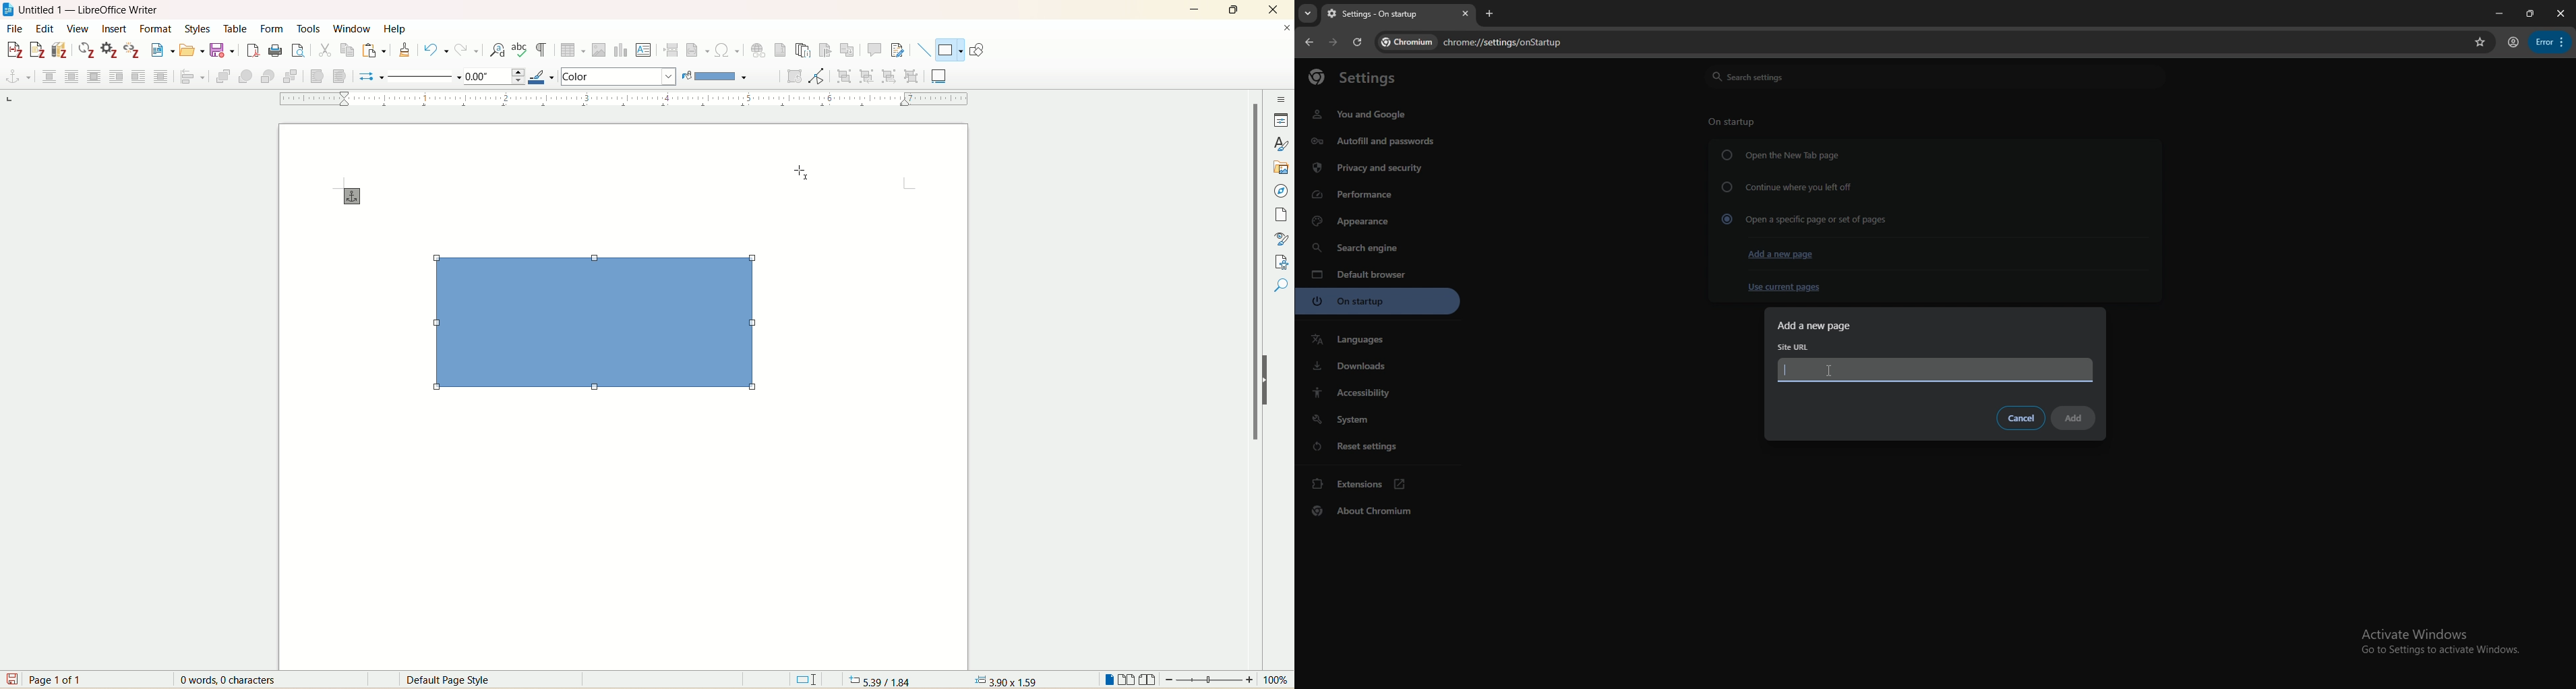 The image size is (2576, 700). I want to click on use current pages, so click(1783, 286).